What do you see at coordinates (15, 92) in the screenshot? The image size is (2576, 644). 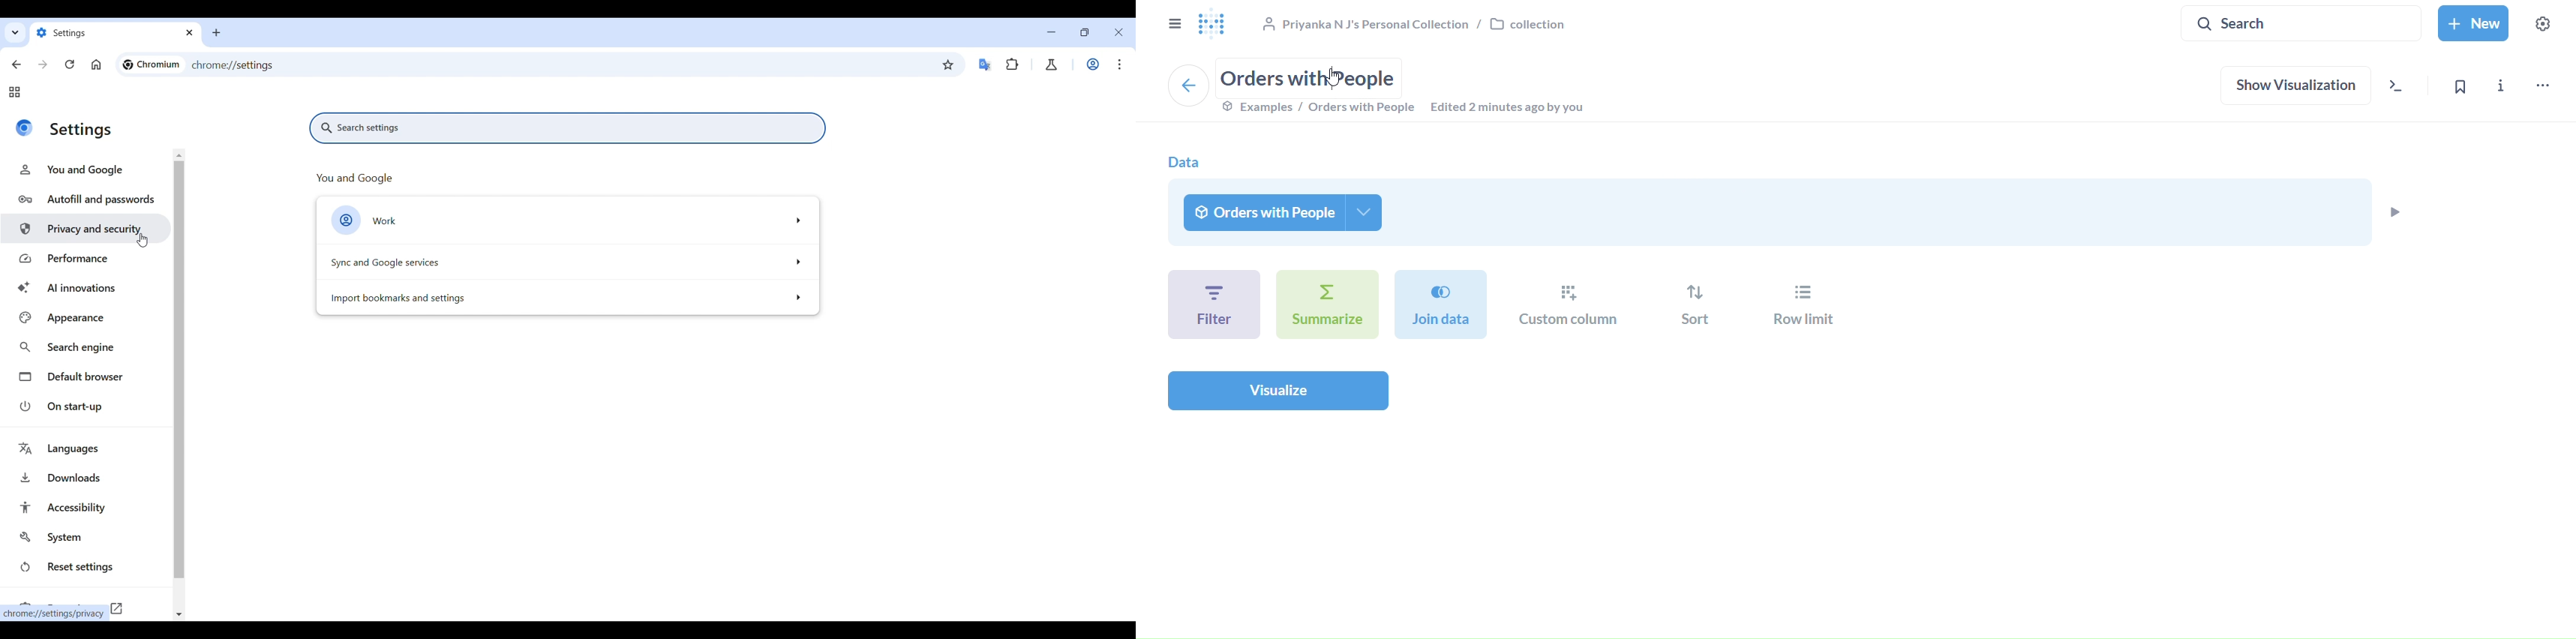 I see `Tab groups ` at bounding box center [15, 92].